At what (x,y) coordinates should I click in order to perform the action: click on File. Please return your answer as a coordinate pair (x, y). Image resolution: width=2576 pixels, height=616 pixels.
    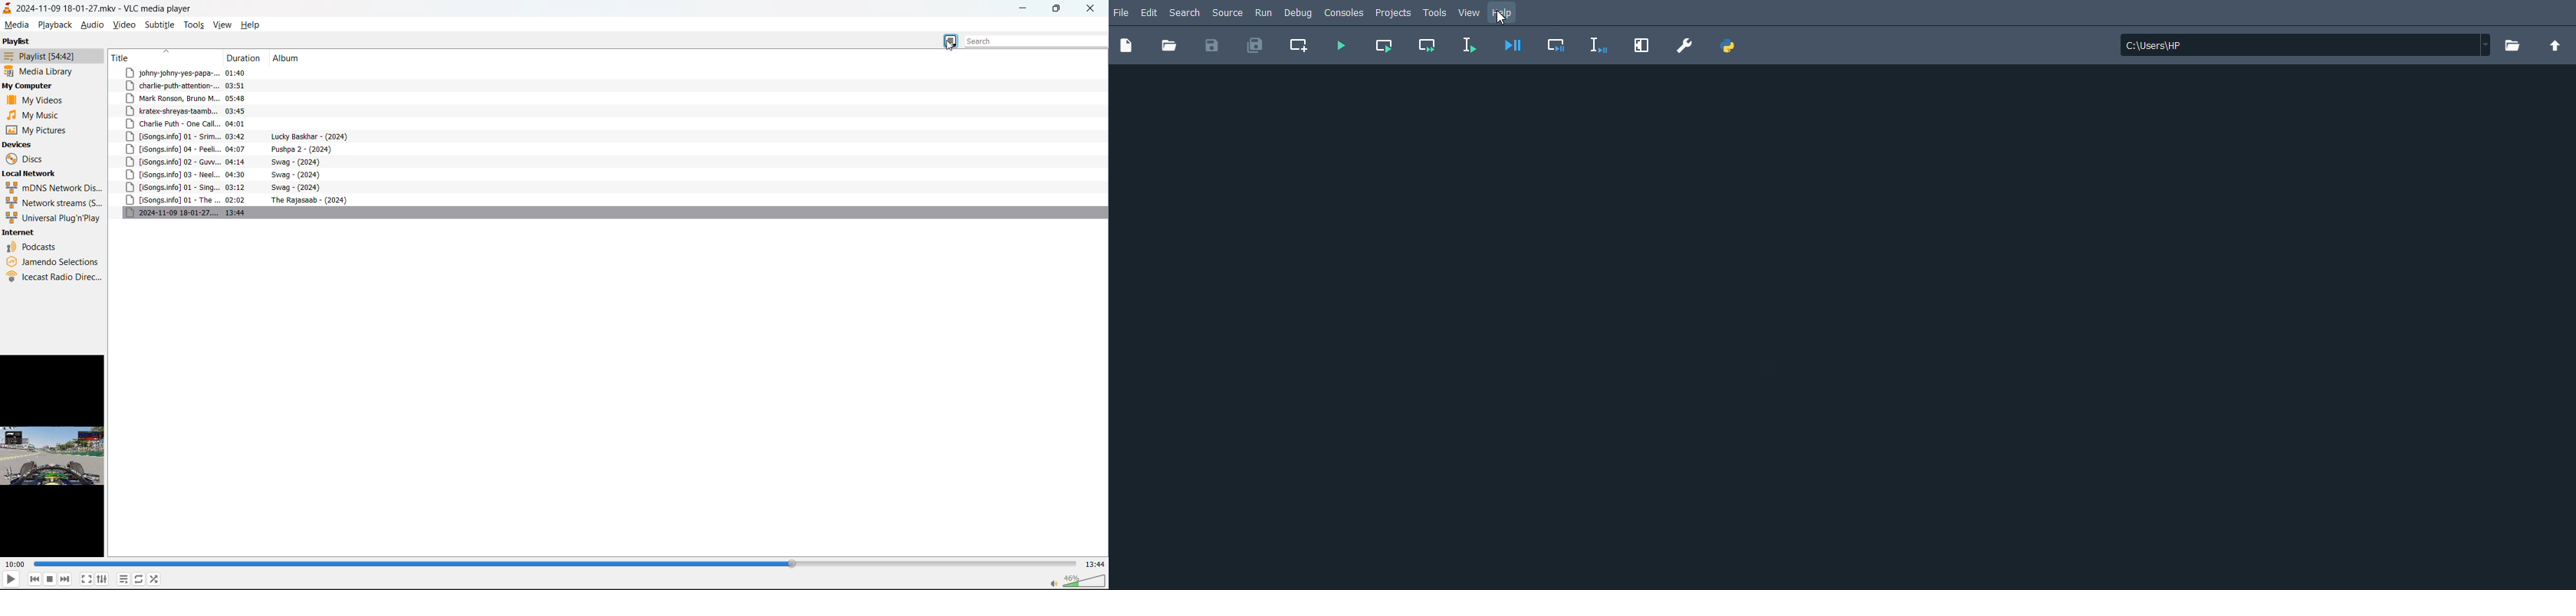
    Looking at the image, I should click on (1122, 11).